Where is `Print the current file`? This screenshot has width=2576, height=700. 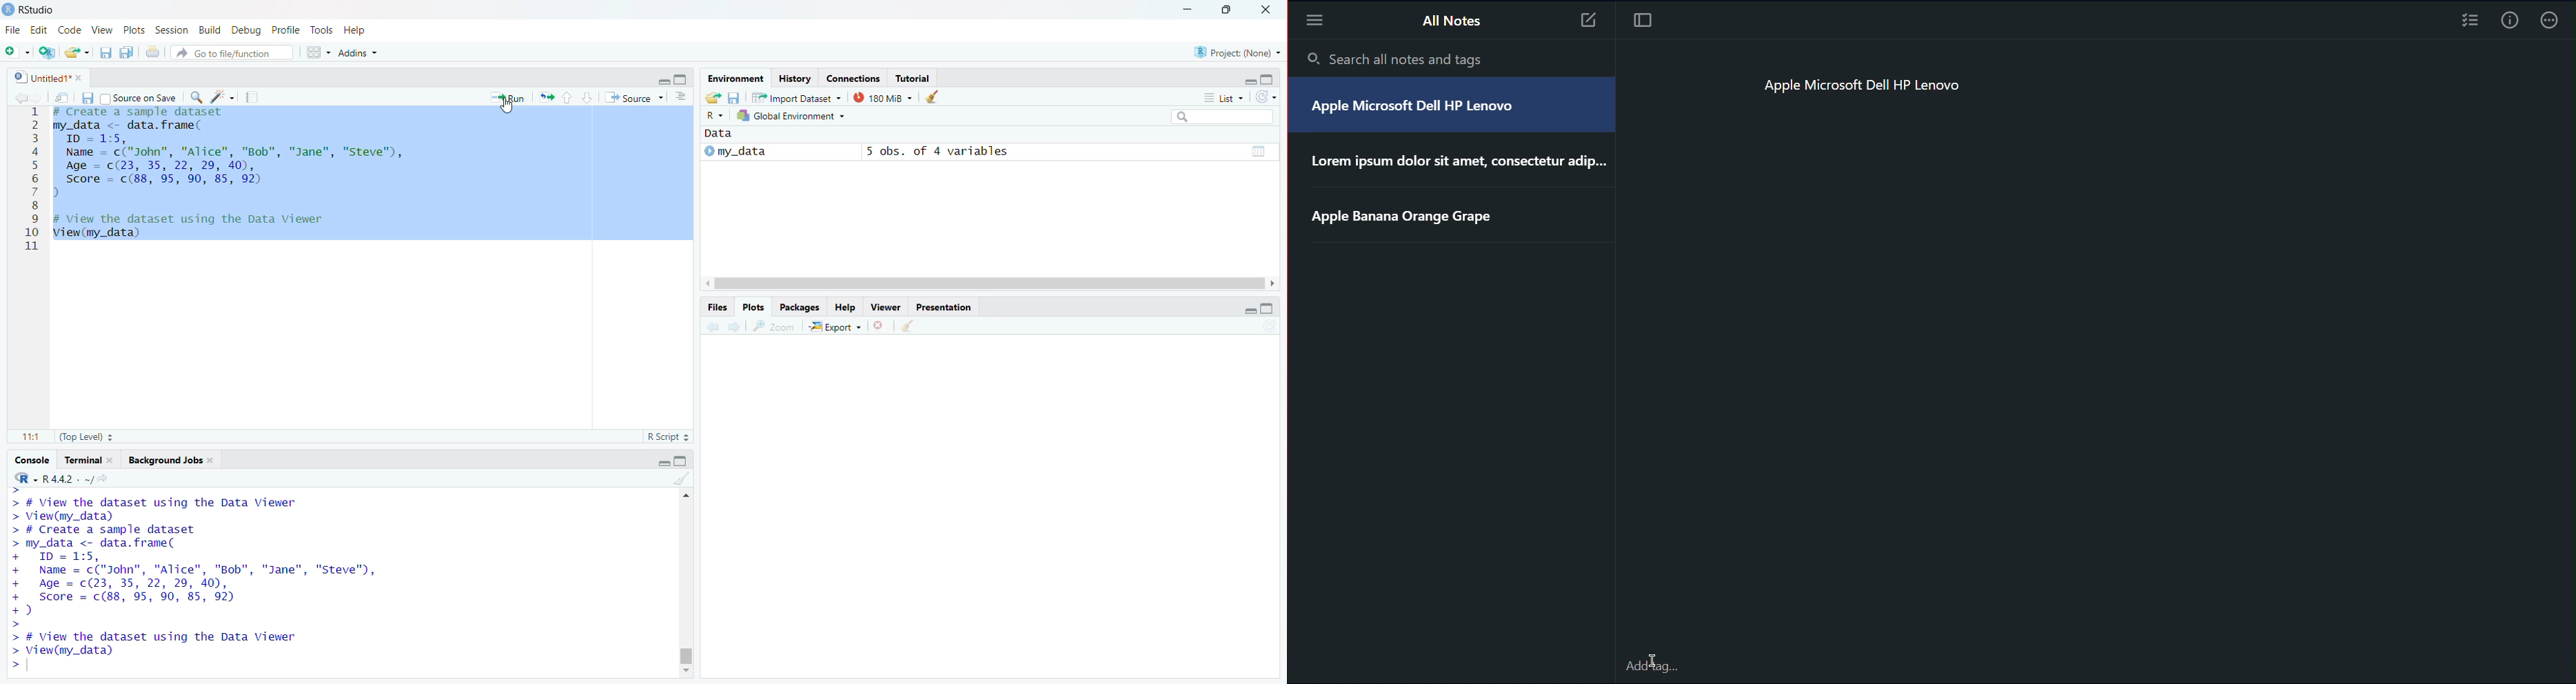
Print the current file is located at coordinates (149, 52).